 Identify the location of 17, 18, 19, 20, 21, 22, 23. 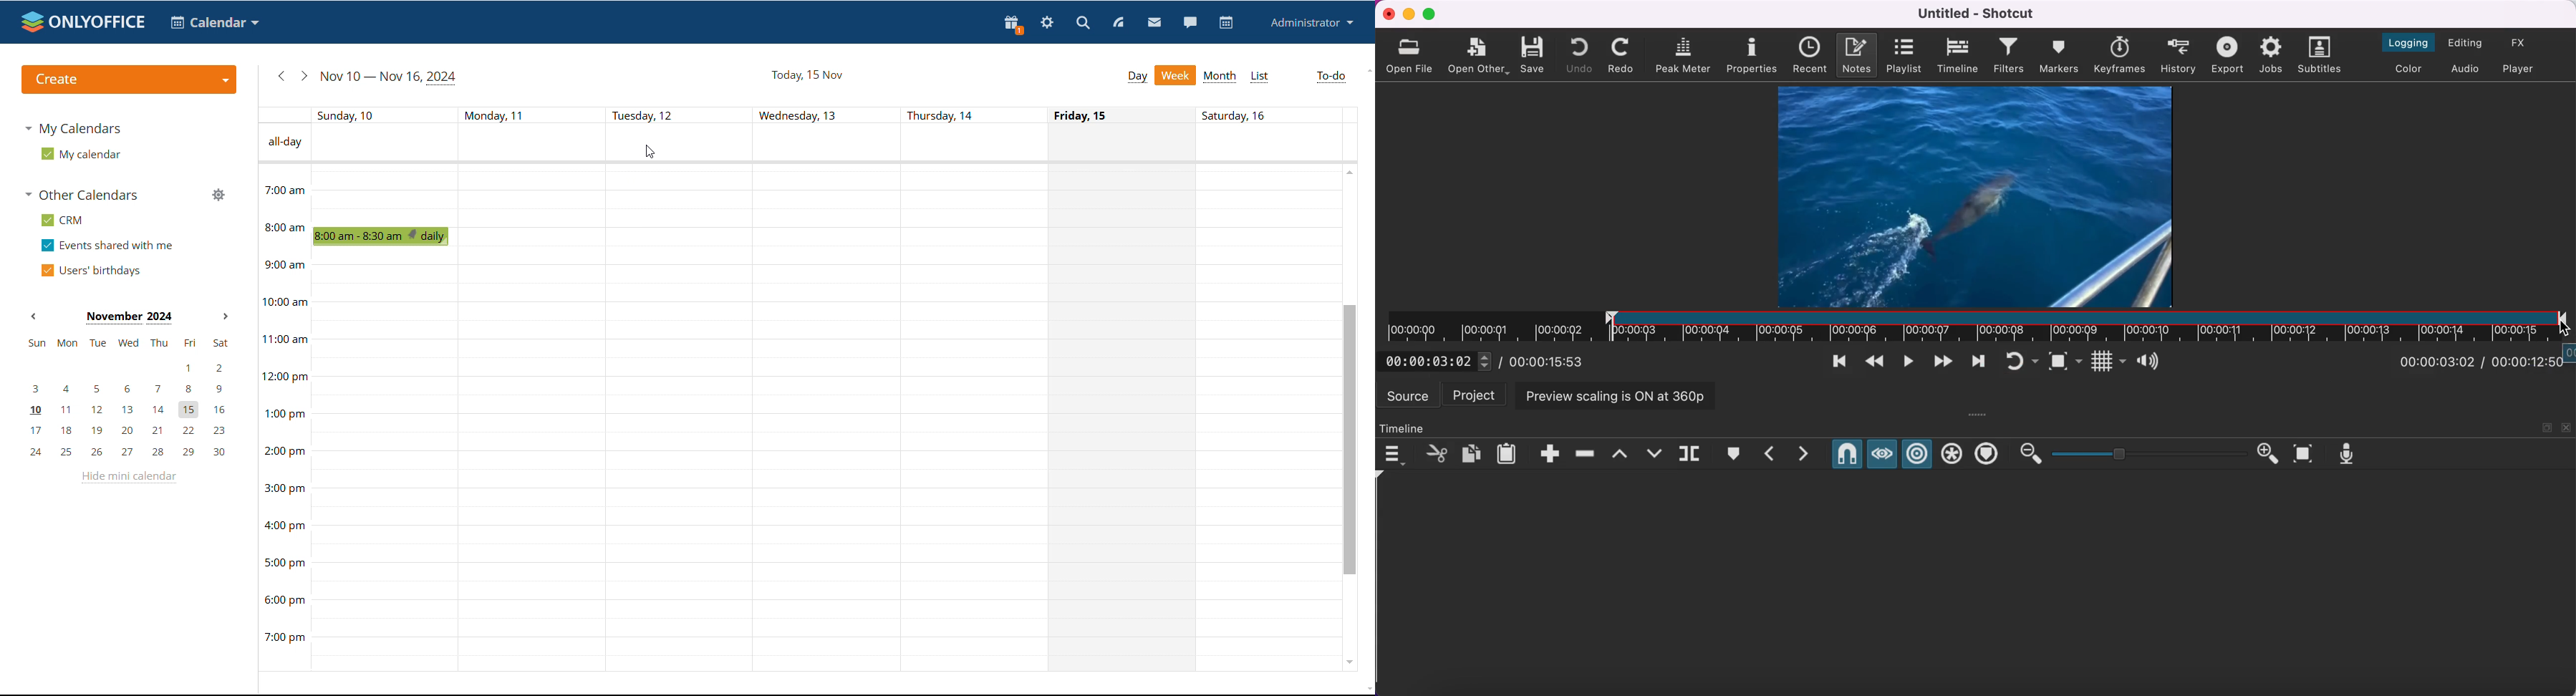
(133, 430).